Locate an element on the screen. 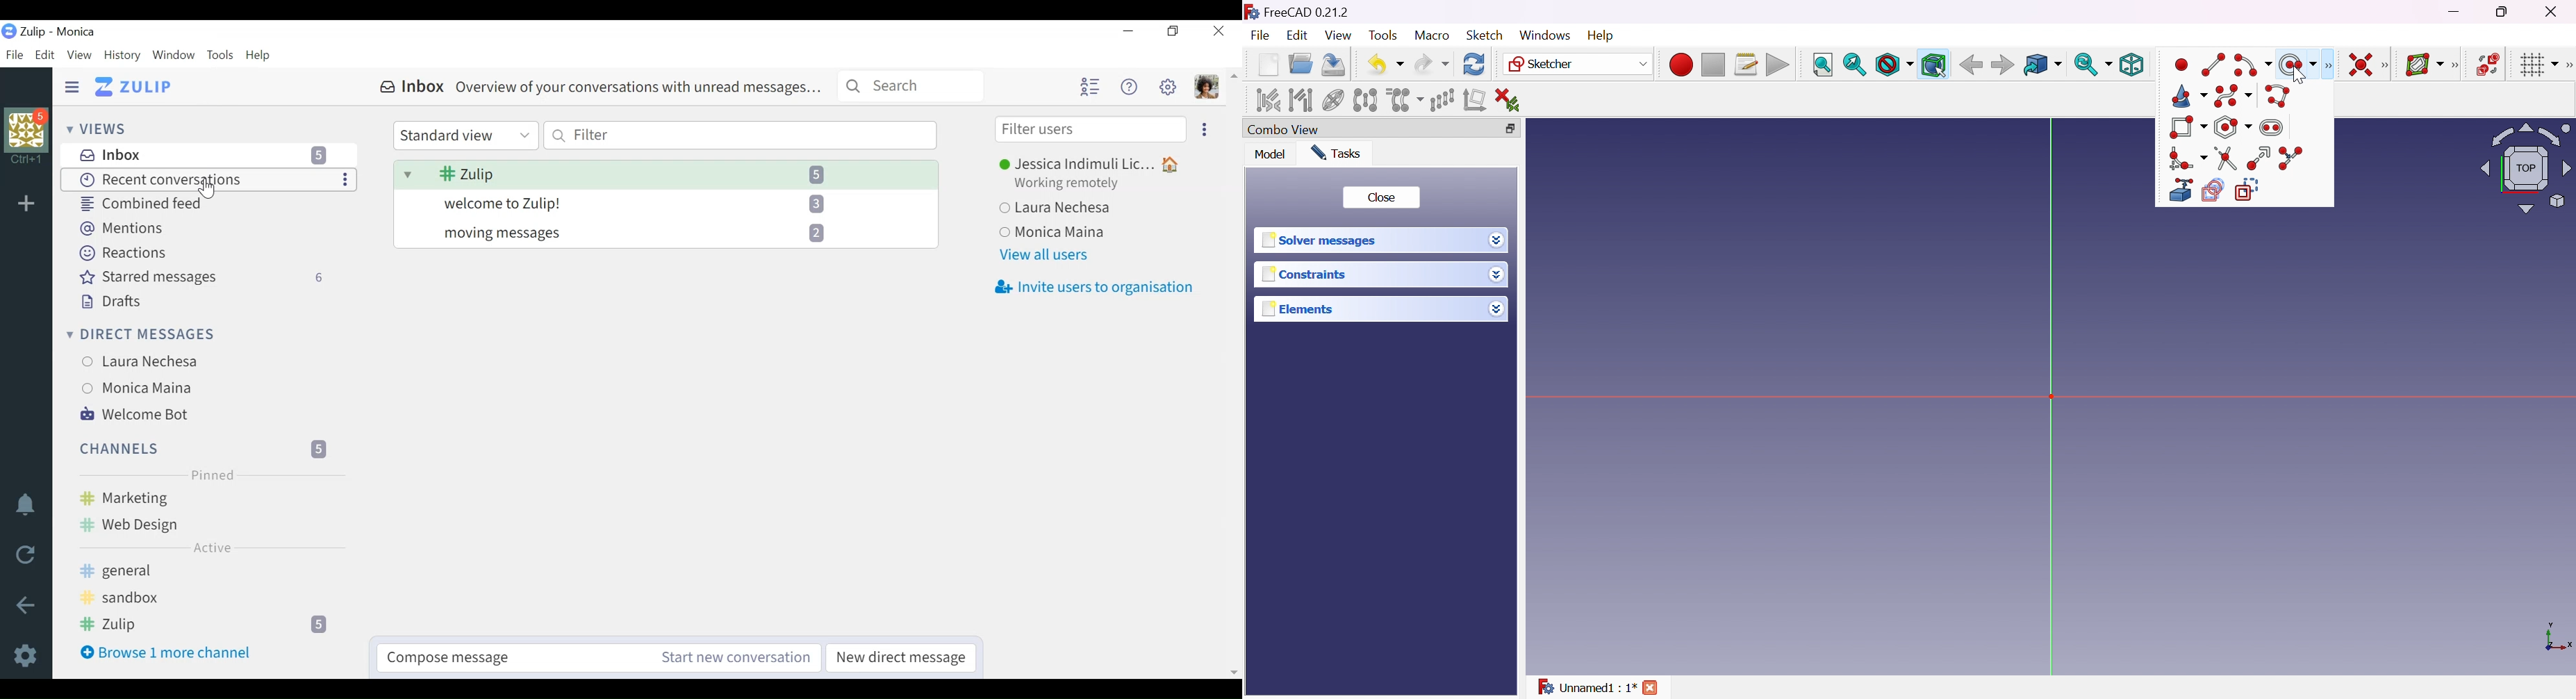 The height and width of the screenshot is (700, 2576). Monica Maina is located at coordinates (153, 387).